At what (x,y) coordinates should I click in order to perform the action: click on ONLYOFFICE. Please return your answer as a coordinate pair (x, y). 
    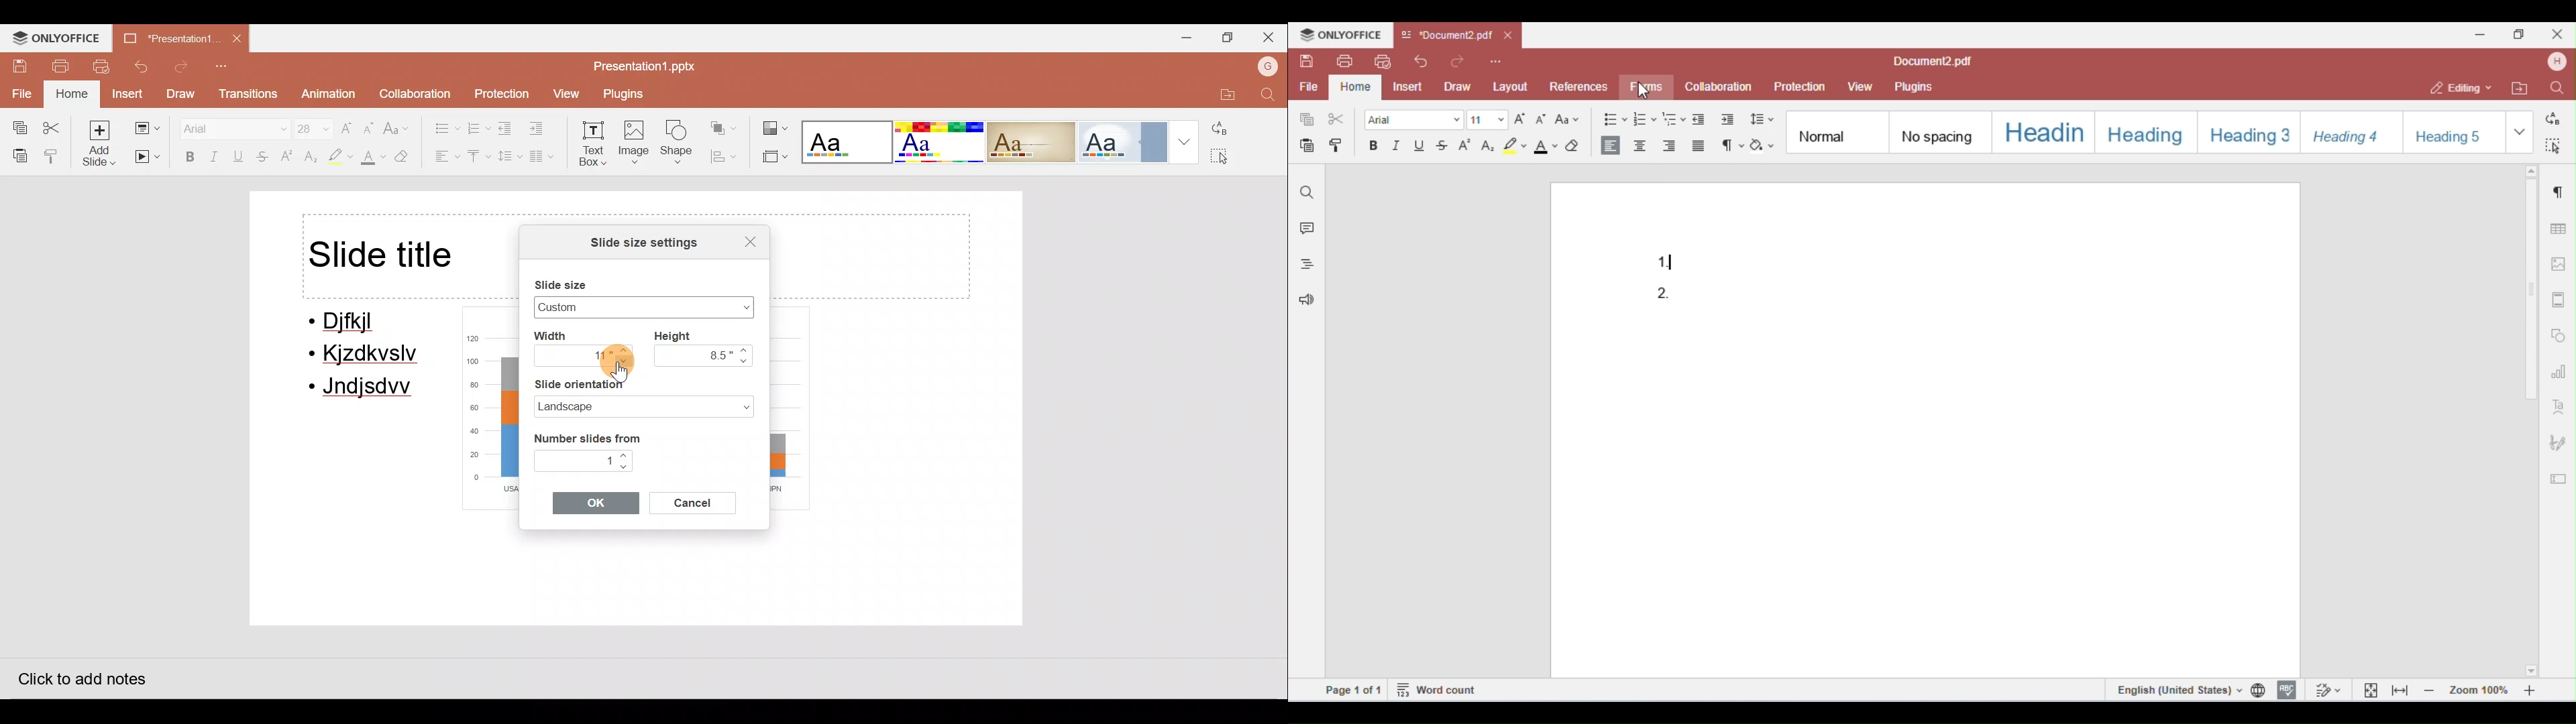
    Looking at the image, I should click on (58, 37).